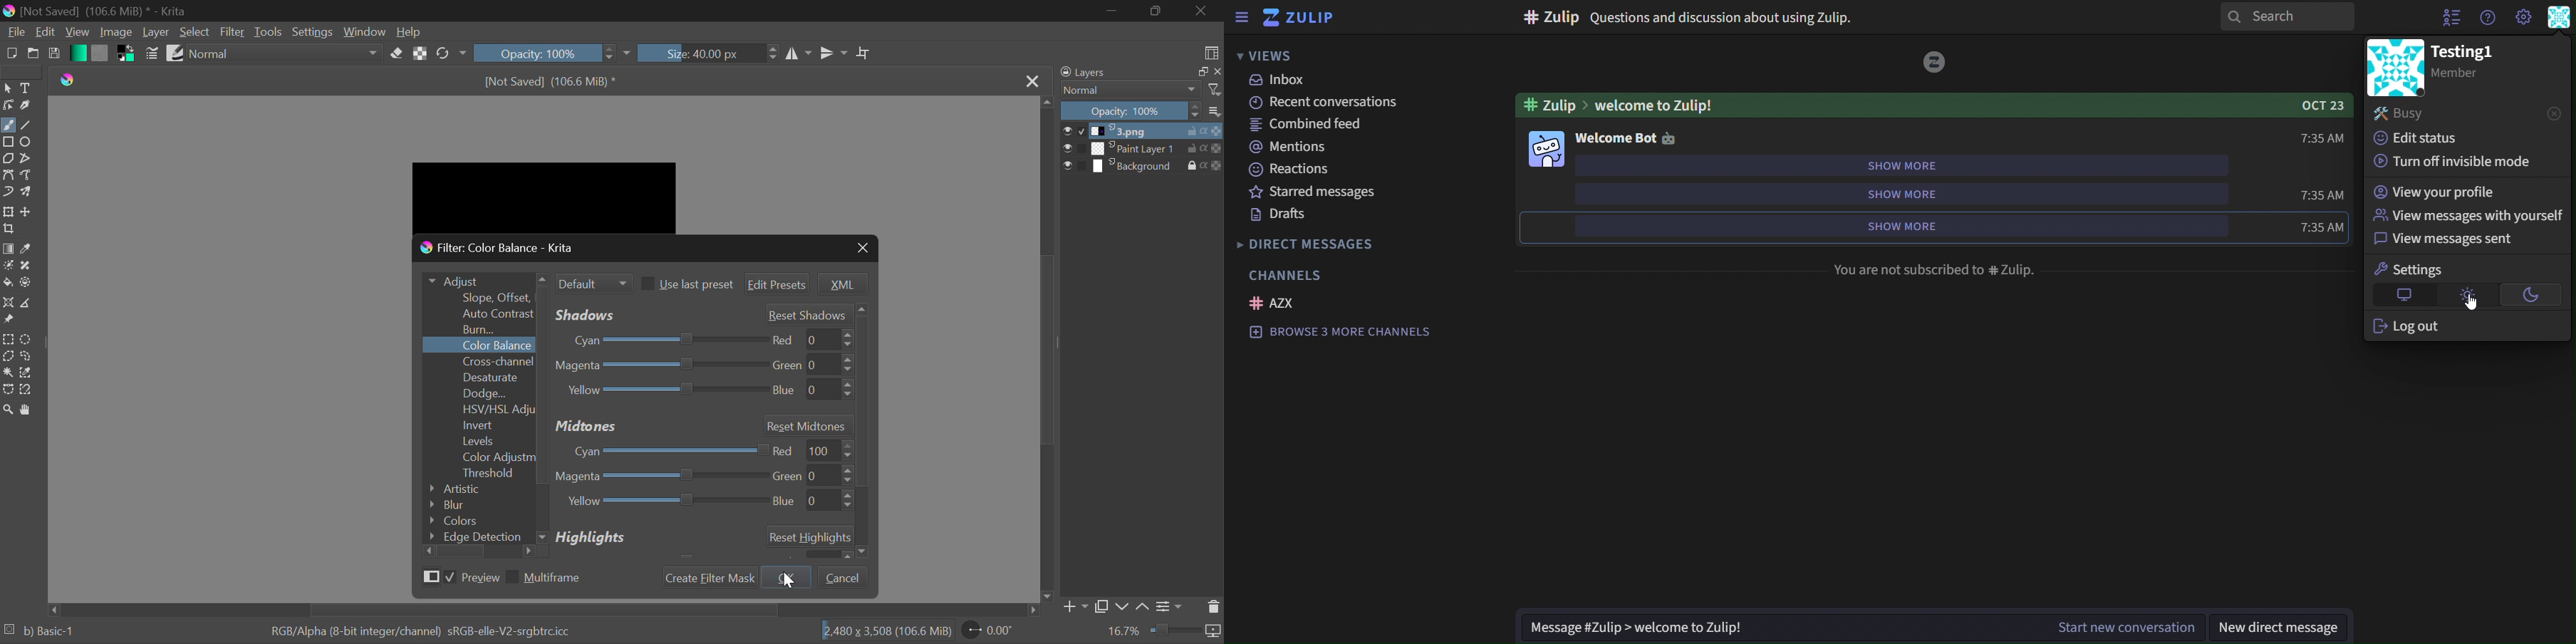 The width and height of the screenshot is (2576, 644). What do you see at coordinates (10, 321) in the screenshot?
I see `Reference Images` at bounding box center [10, 321].